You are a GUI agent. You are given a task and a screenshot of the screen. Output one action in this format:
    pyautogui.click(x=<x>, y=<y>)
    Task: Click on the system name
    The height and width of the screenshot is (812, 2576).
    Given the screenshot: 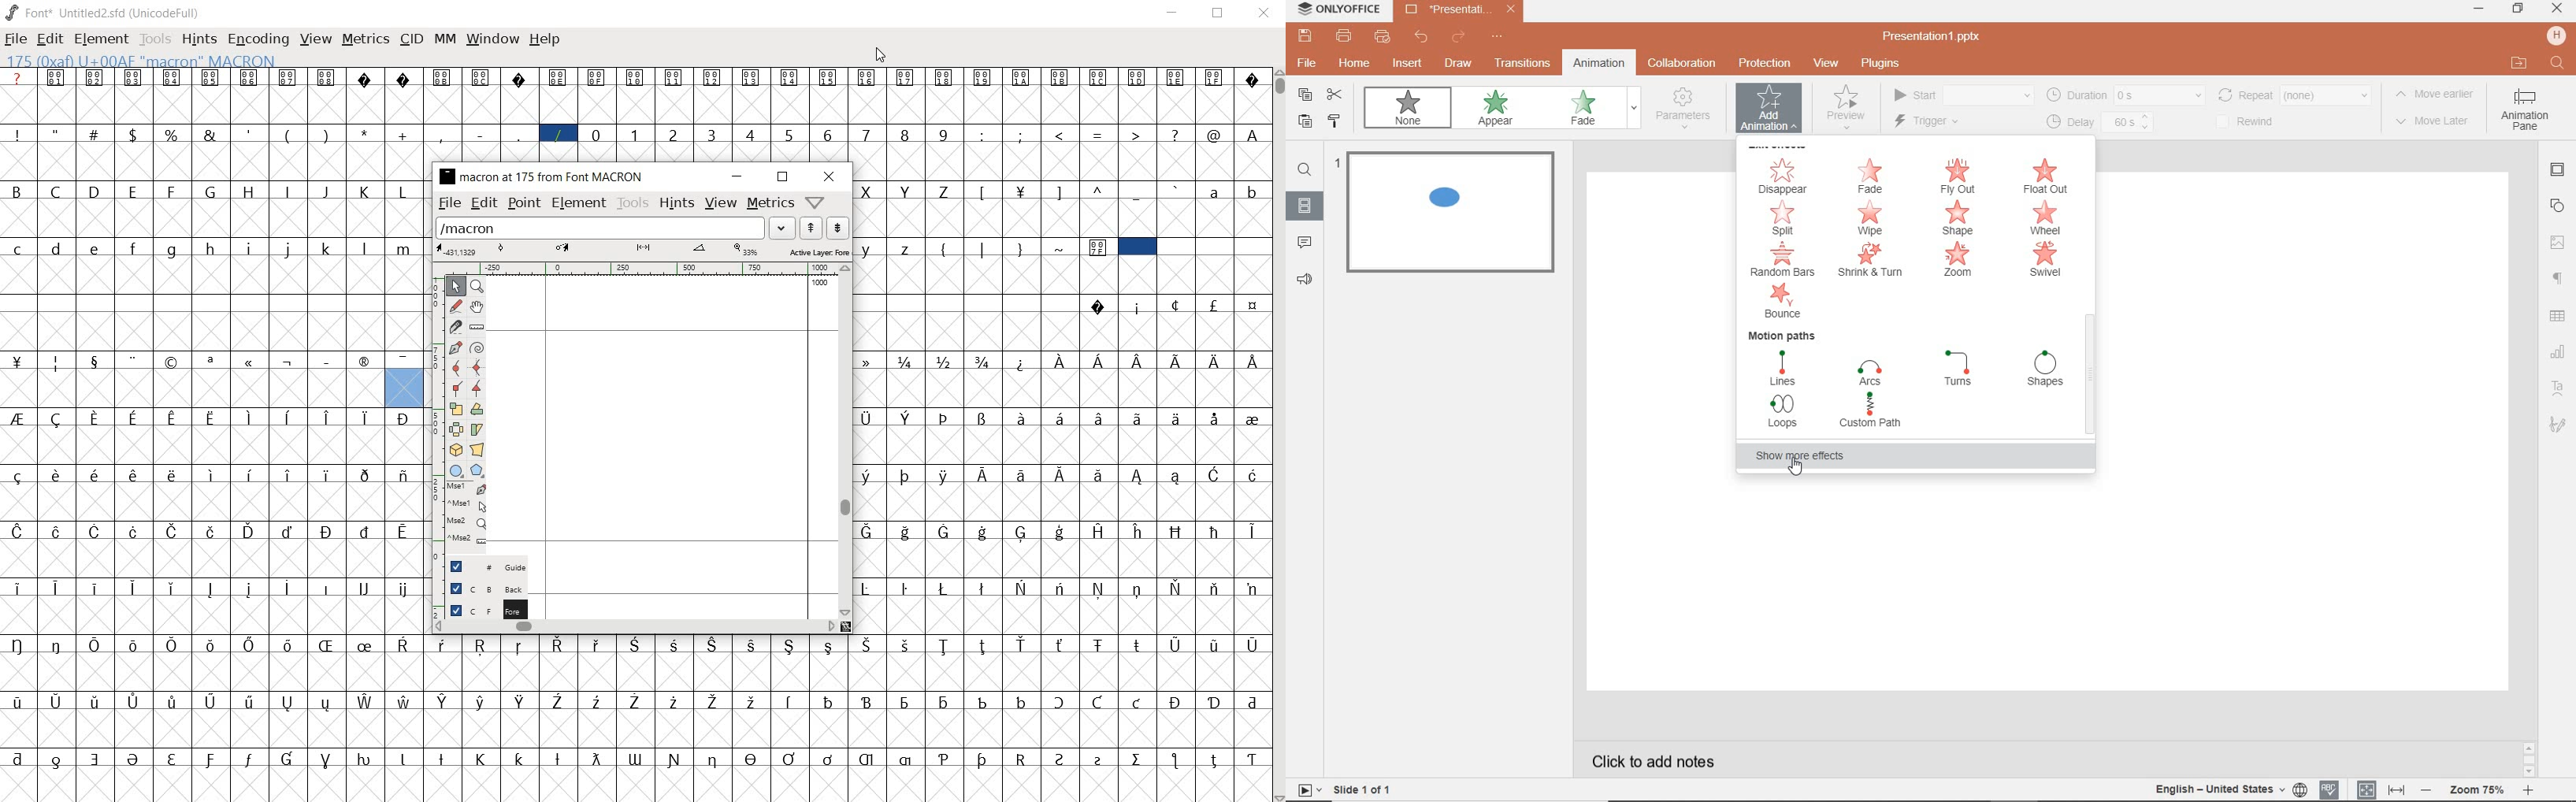 What is the action you would take?
    pyautogui.click(x=1338, y=9)
    